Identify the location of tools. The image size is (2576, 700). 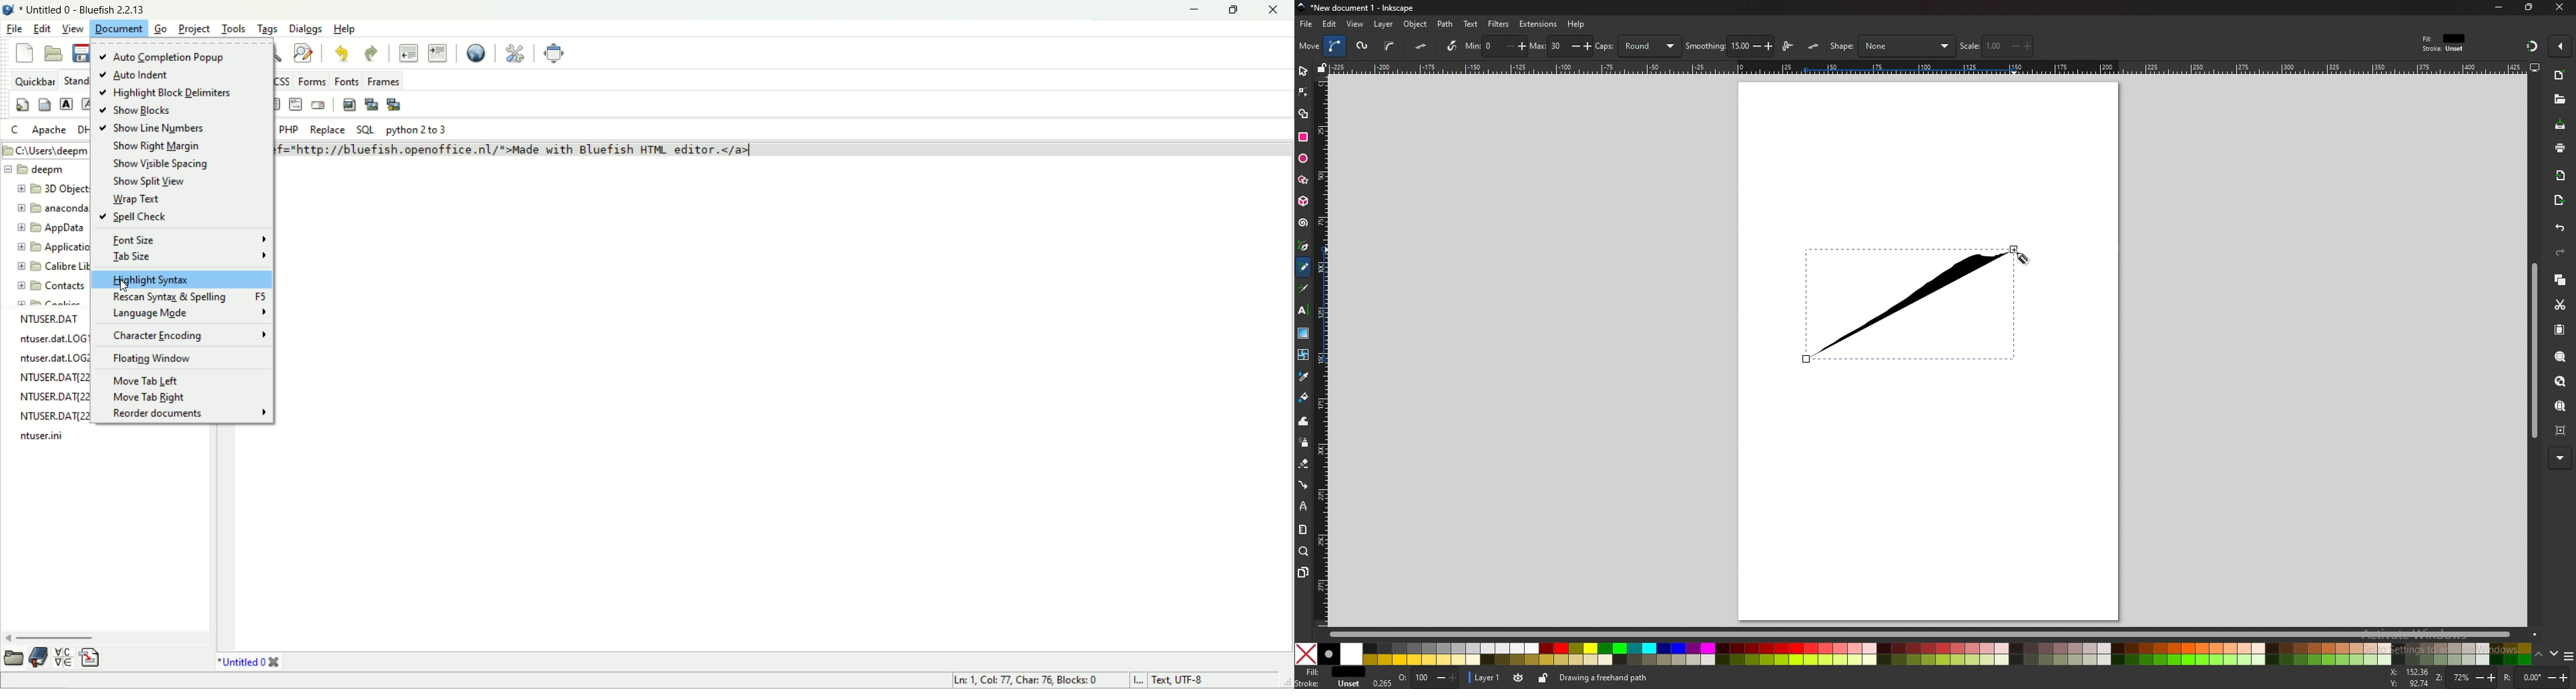
(234, 26).